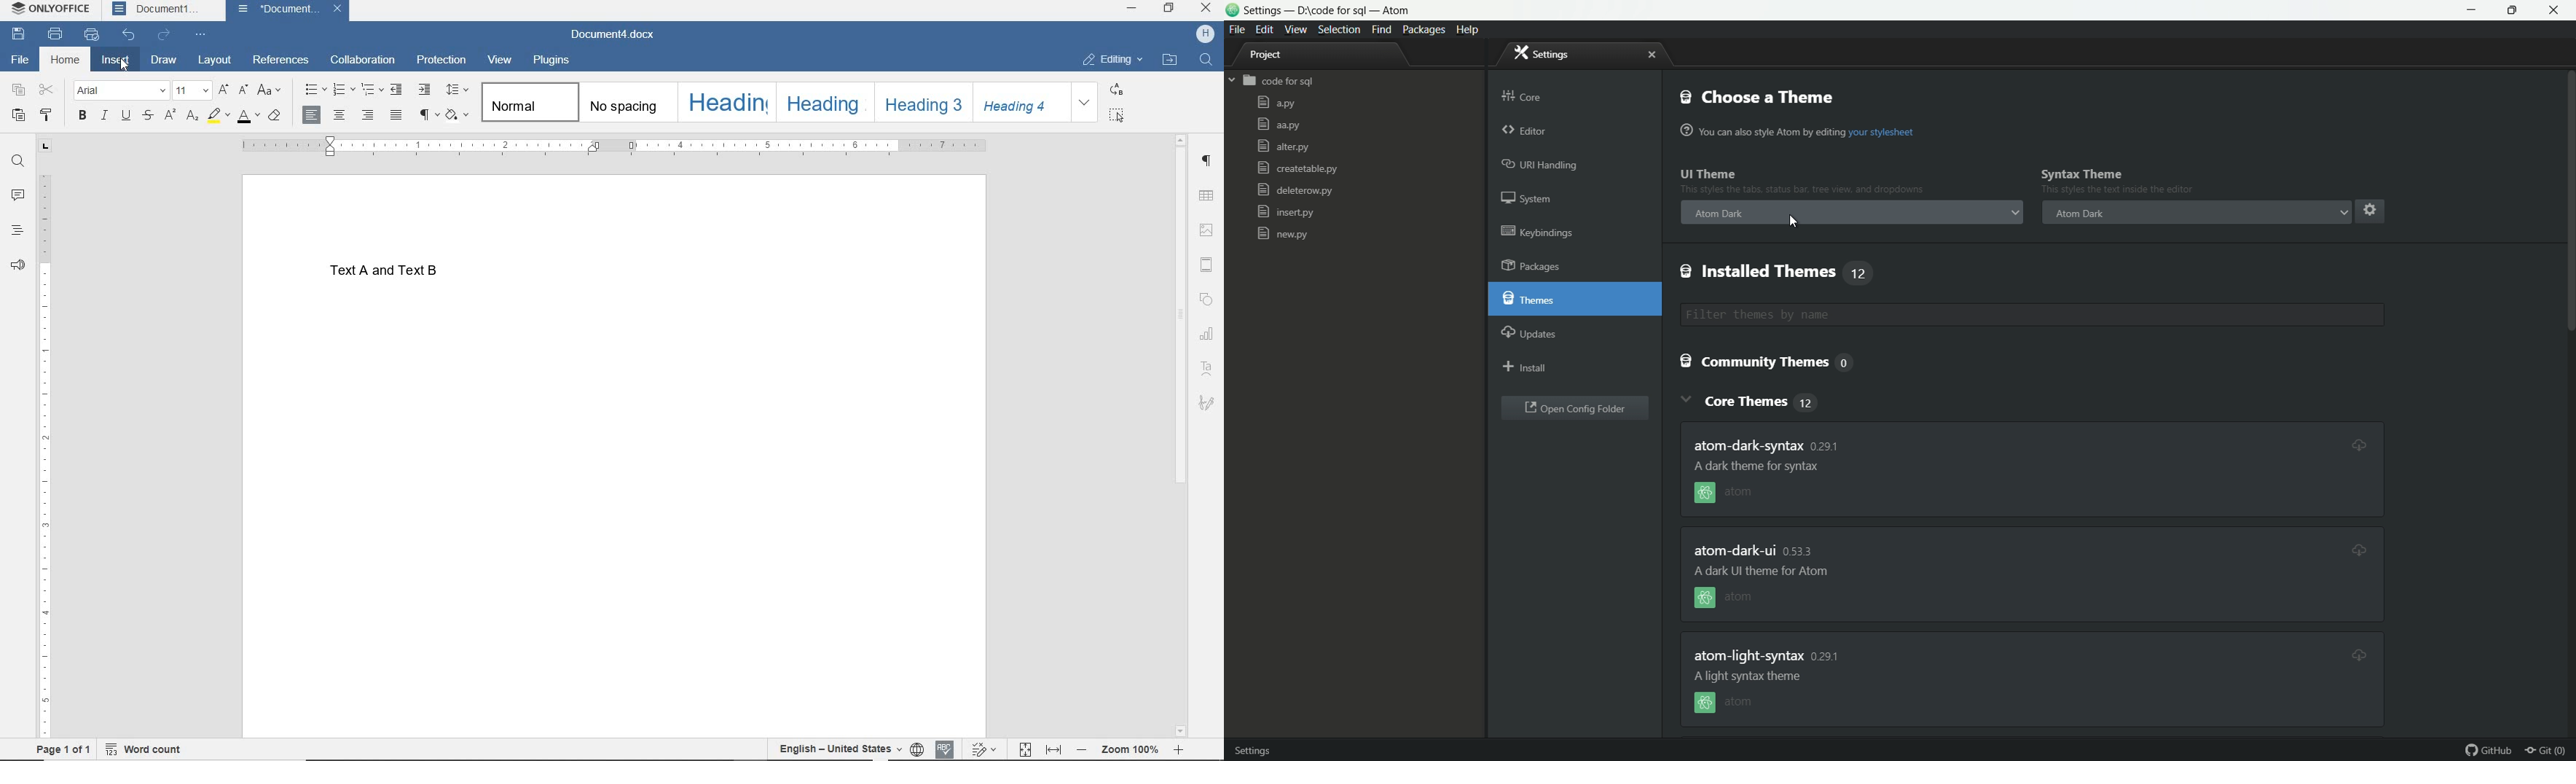  I want to click on core, so click(1522, 94).